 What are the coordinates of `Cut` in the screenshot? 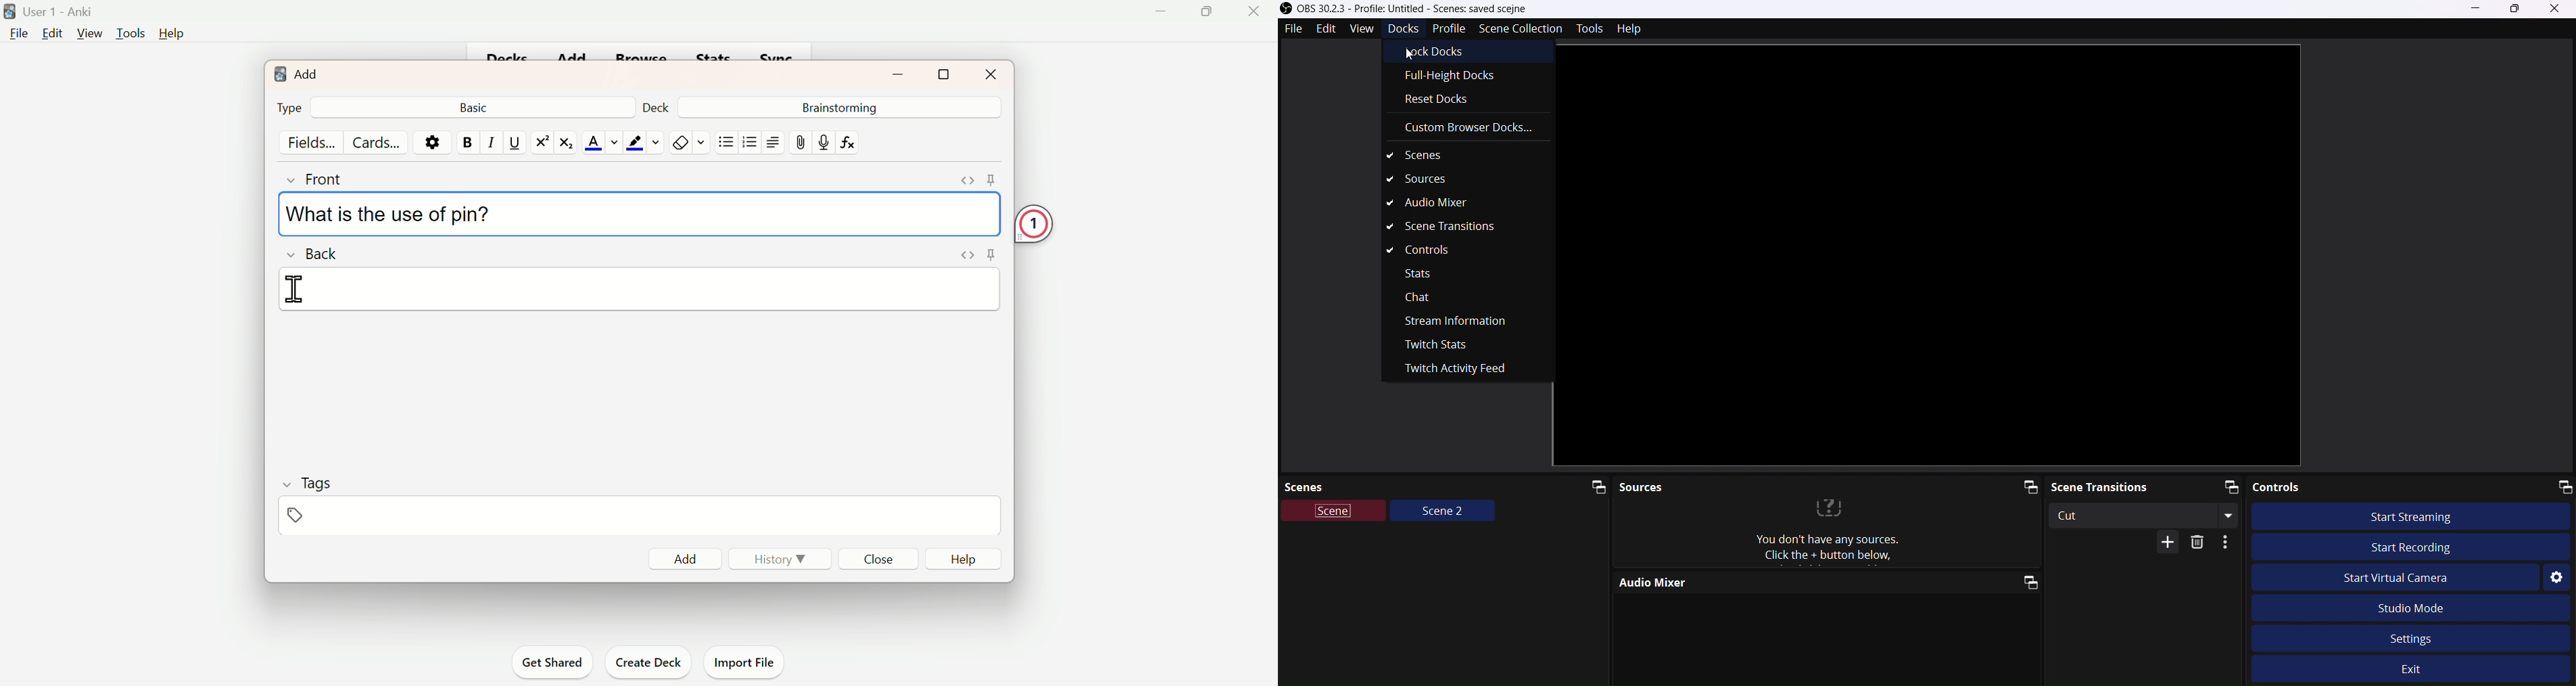 It's located at (2145, 515).